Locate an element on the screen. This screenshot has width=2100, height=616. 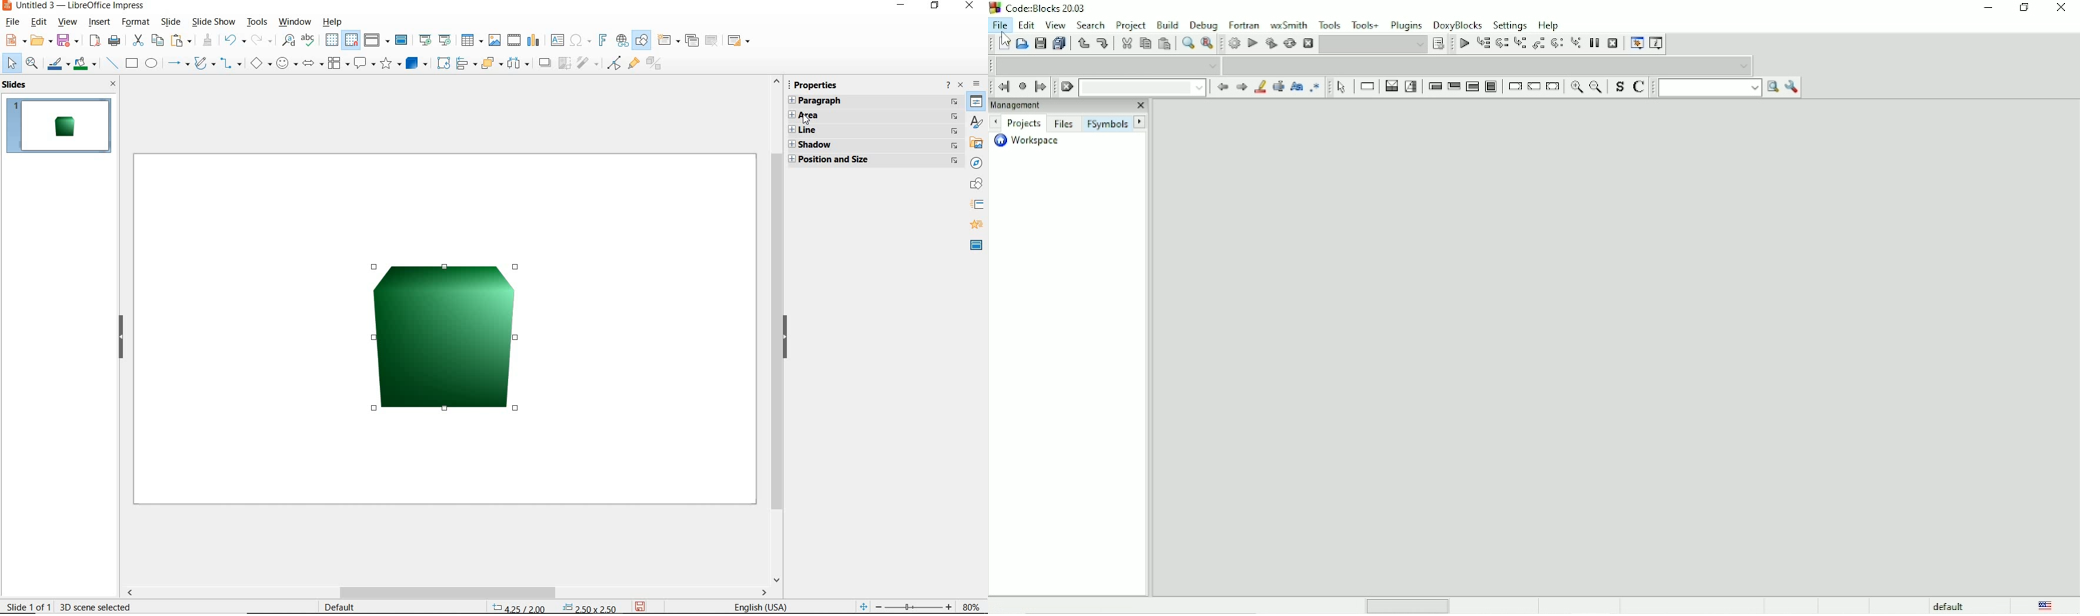
PROPERTIES is located at coordinates (976, 102).